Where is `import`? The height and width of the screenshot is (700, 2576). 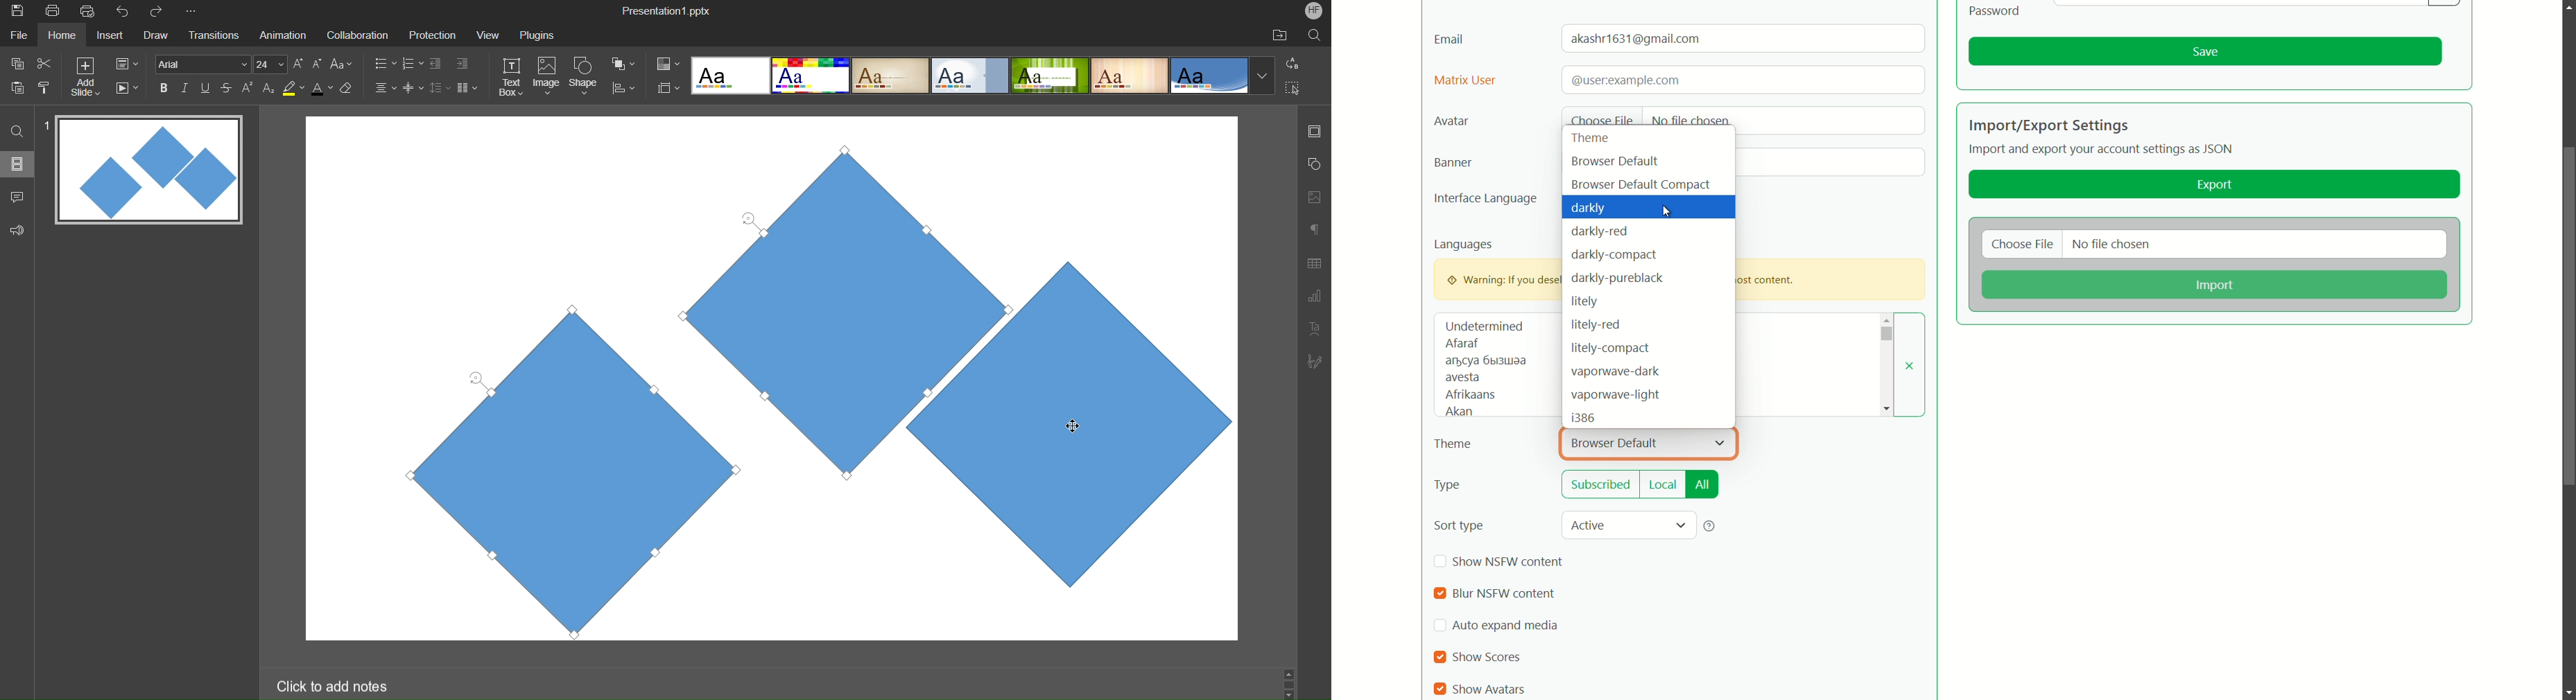
import is located at coordinates (2213, 286).